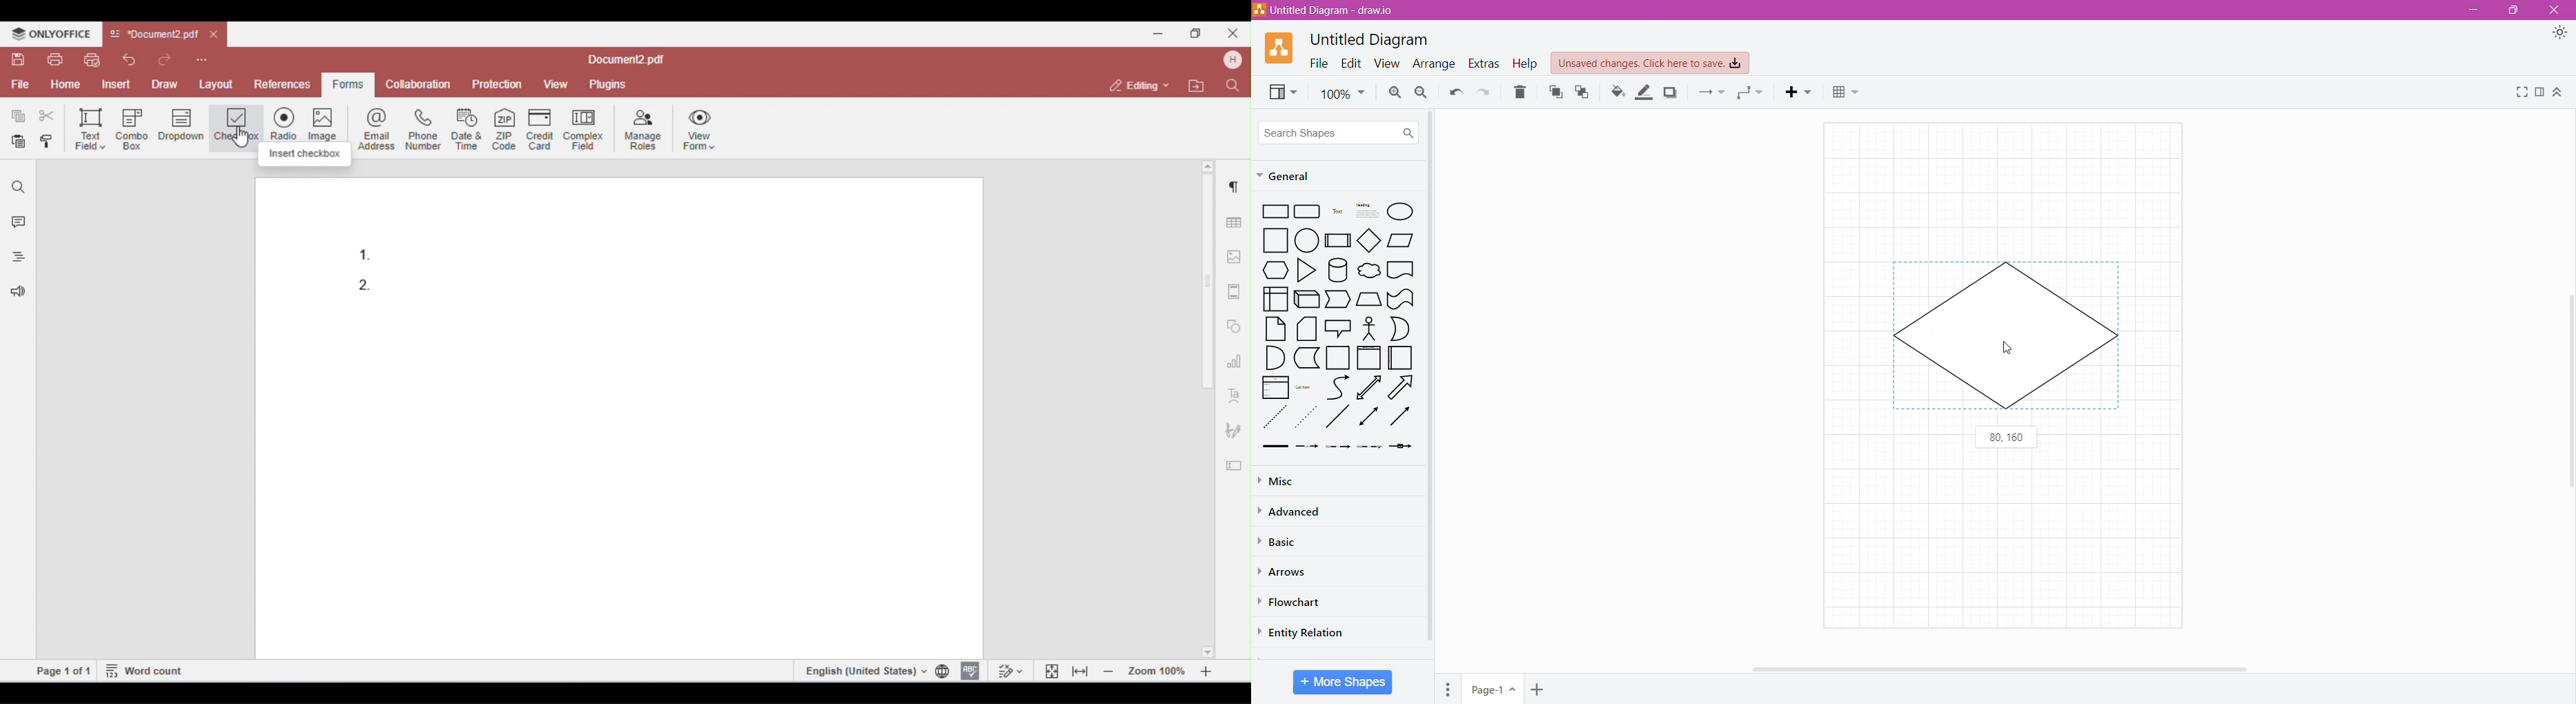 Image resolution: width=2576 pixels, height=728 pixels. I want to click on Item List, so click(1275, 388).